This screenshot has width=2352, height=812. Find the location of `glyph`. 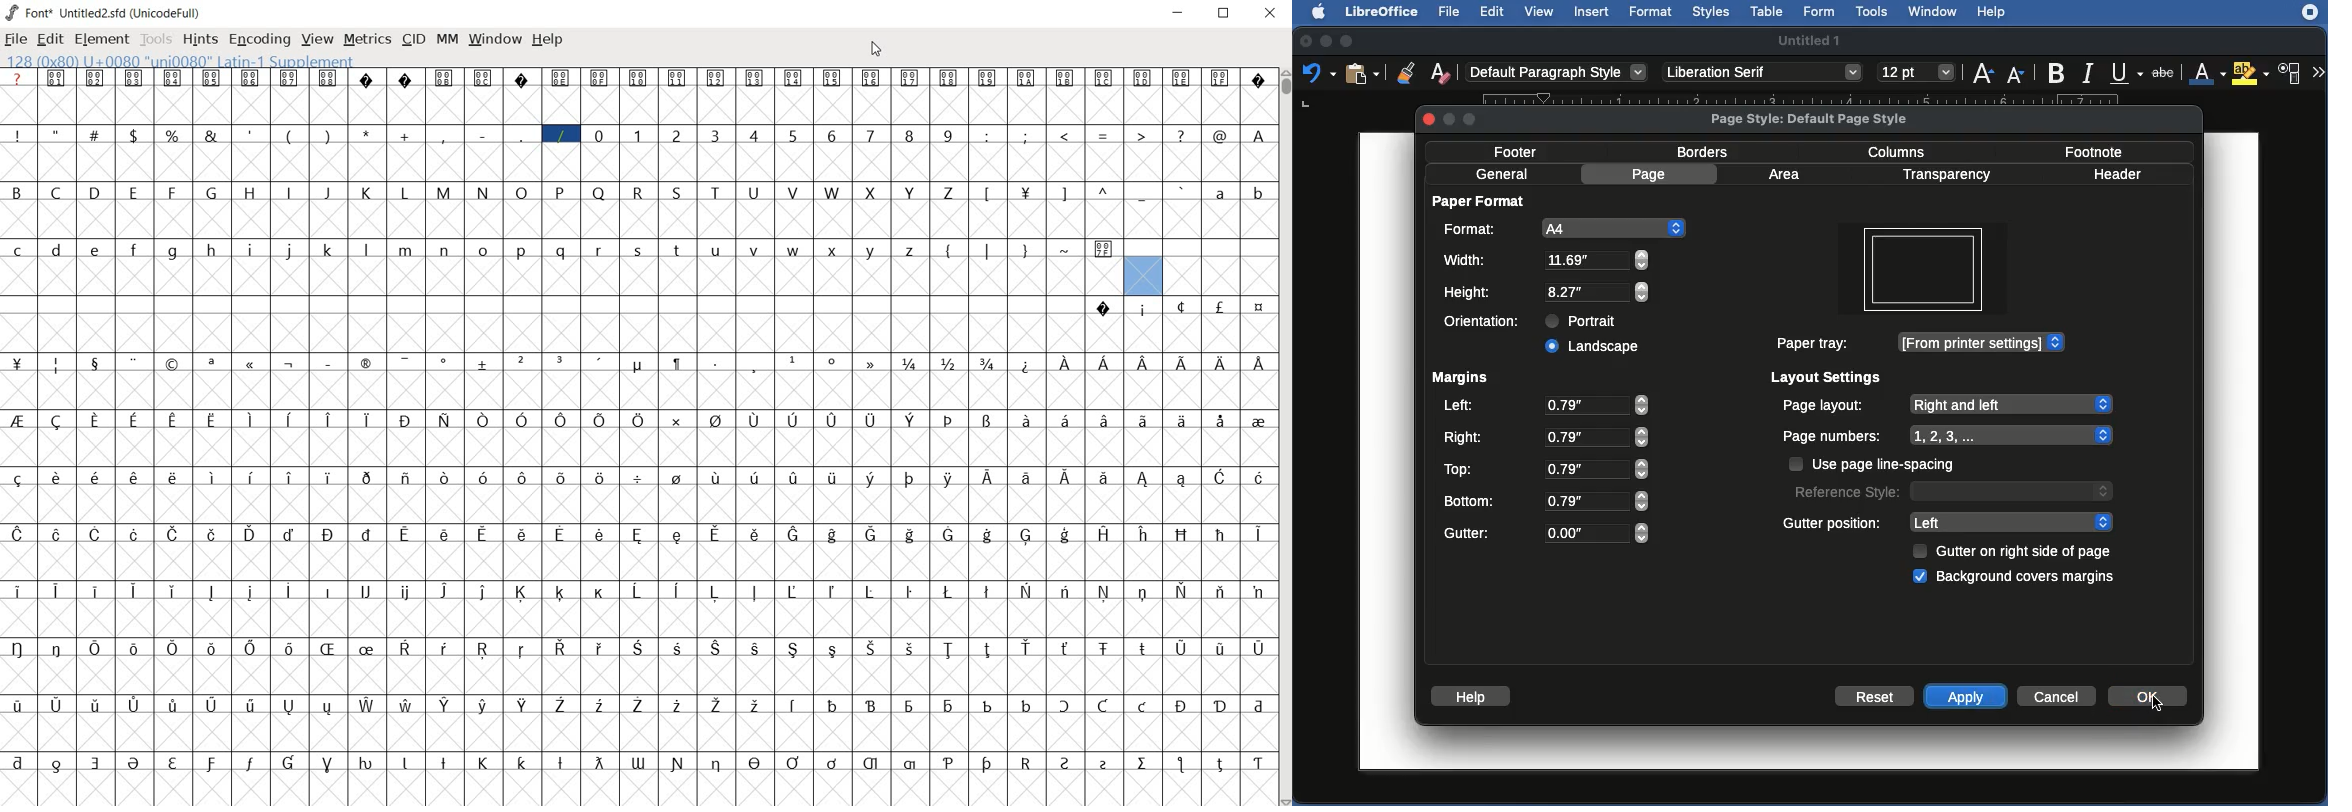

glyph is located at coordinates (870, 763).